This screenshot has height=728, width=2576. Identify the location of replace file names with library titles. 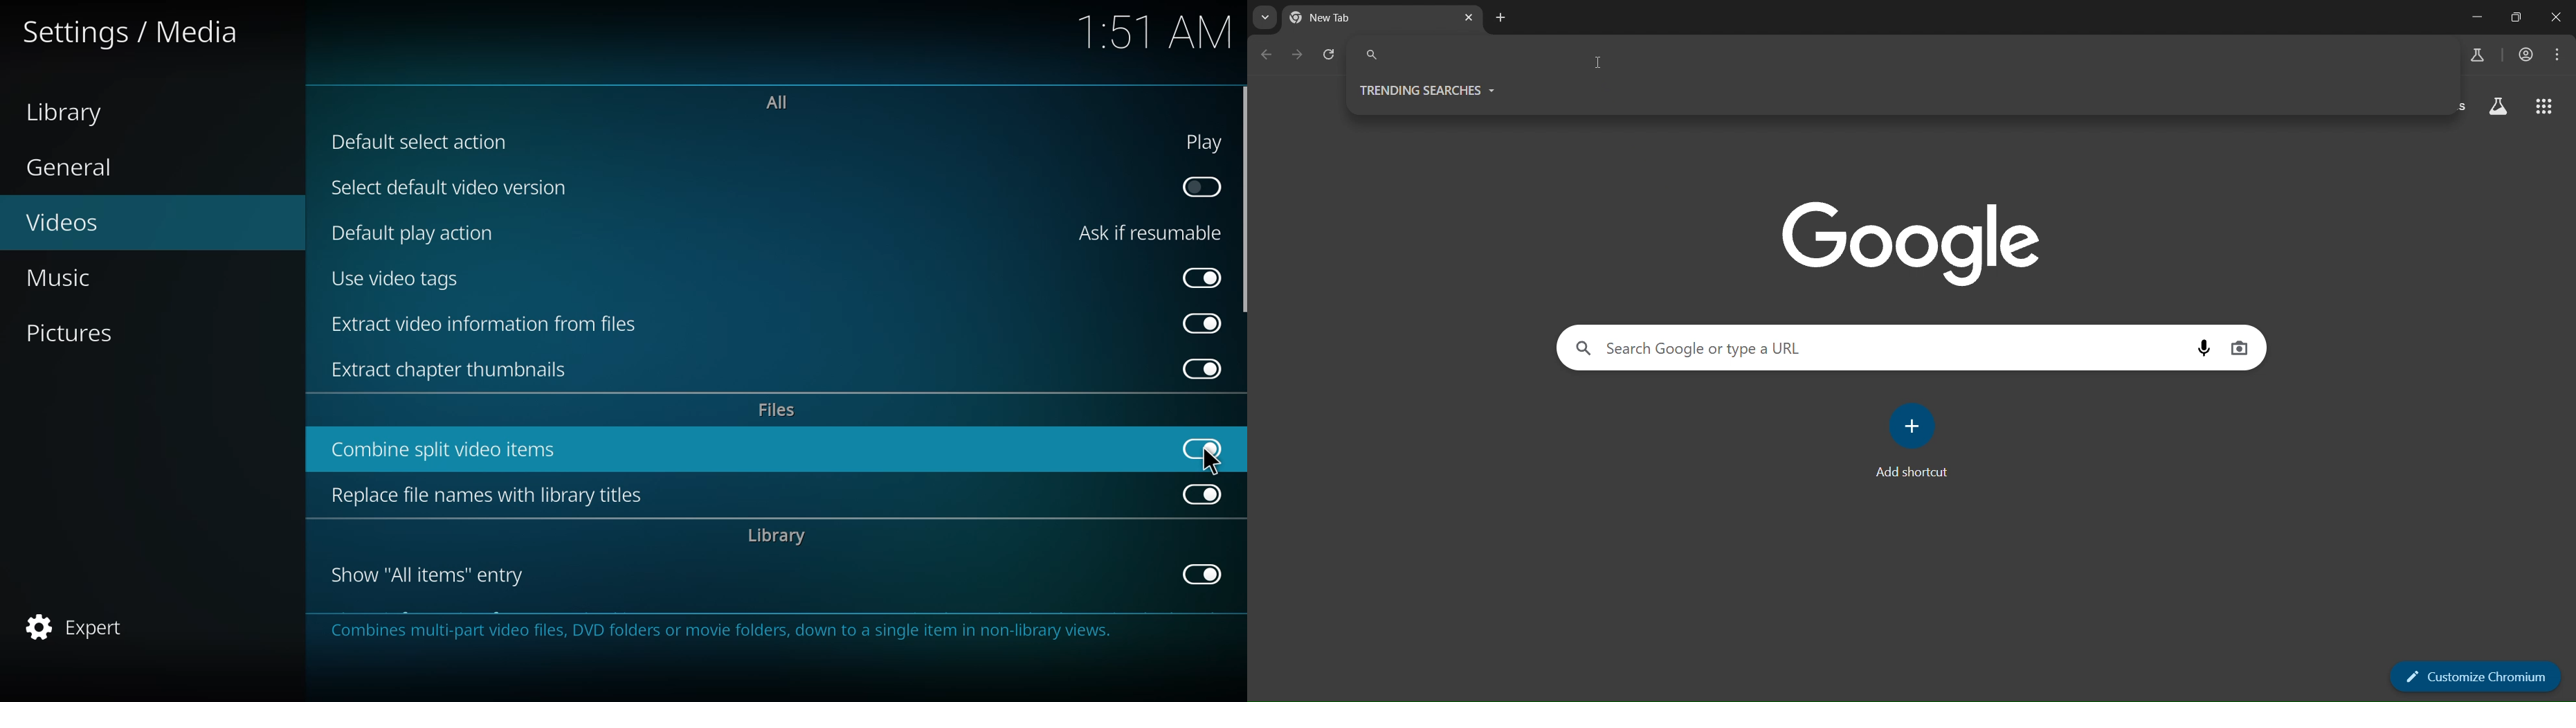
(488, 495).